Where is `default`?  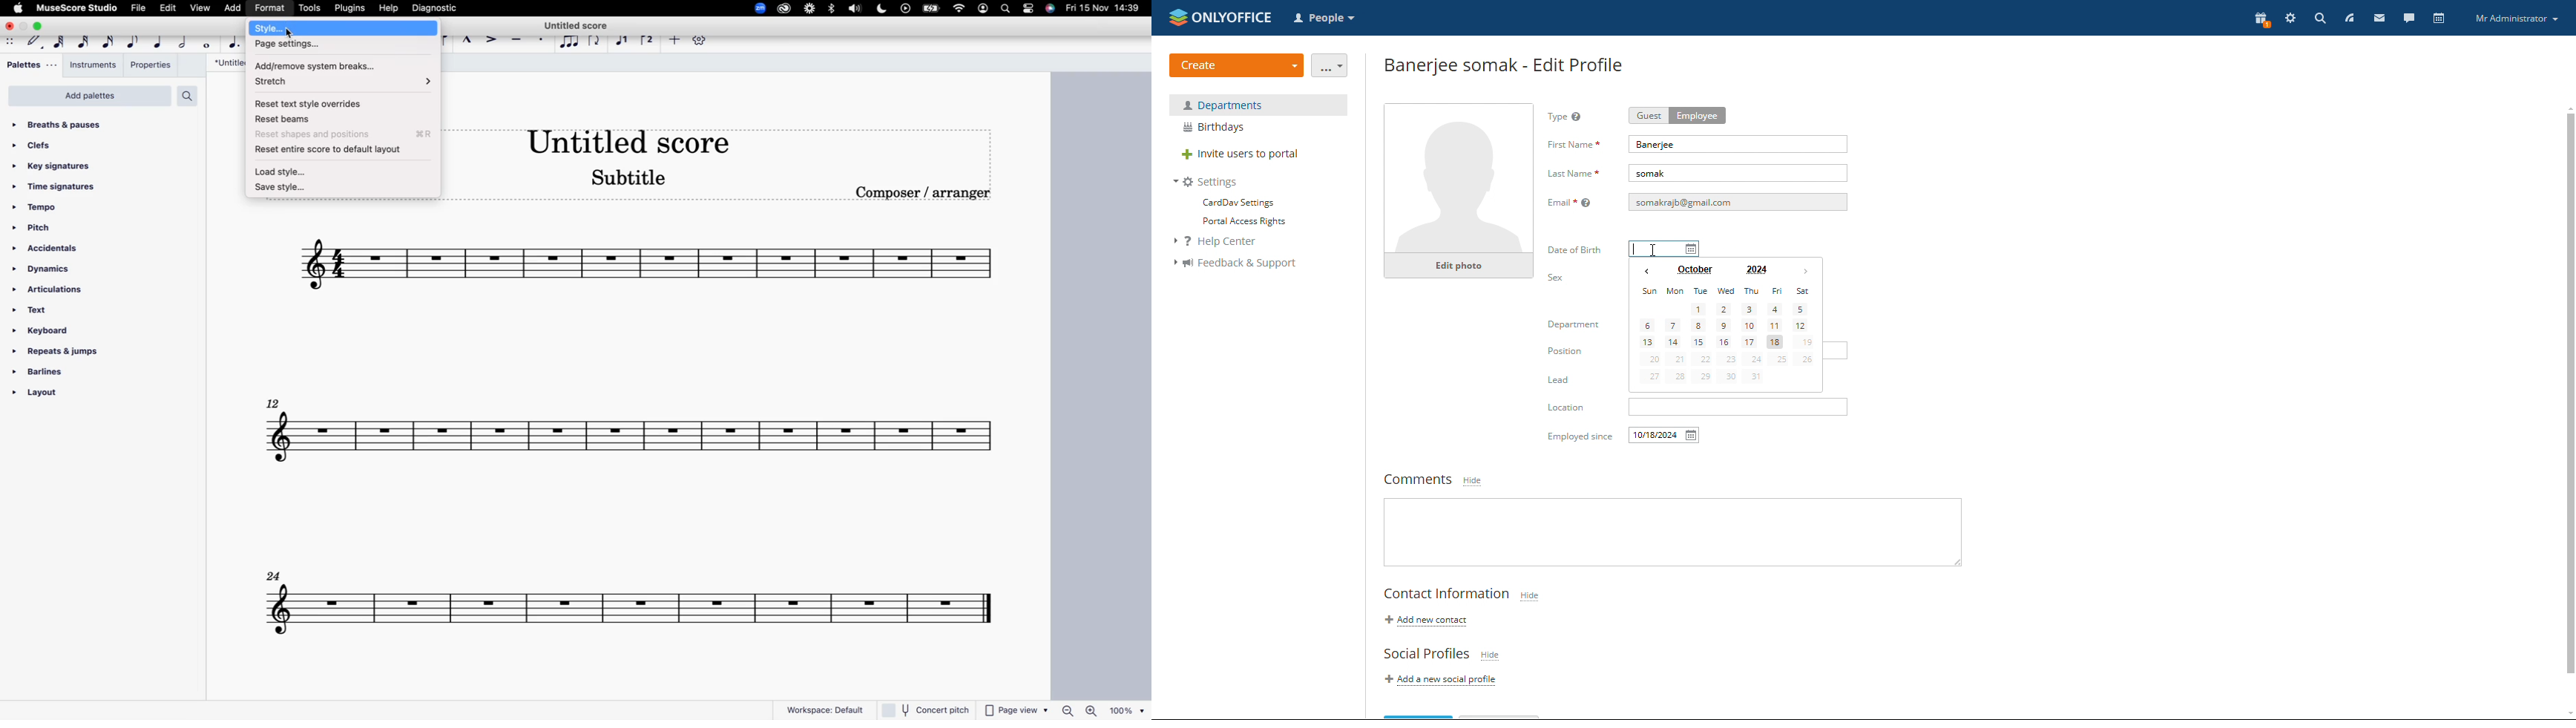 default is located at coordinates (34, 43).